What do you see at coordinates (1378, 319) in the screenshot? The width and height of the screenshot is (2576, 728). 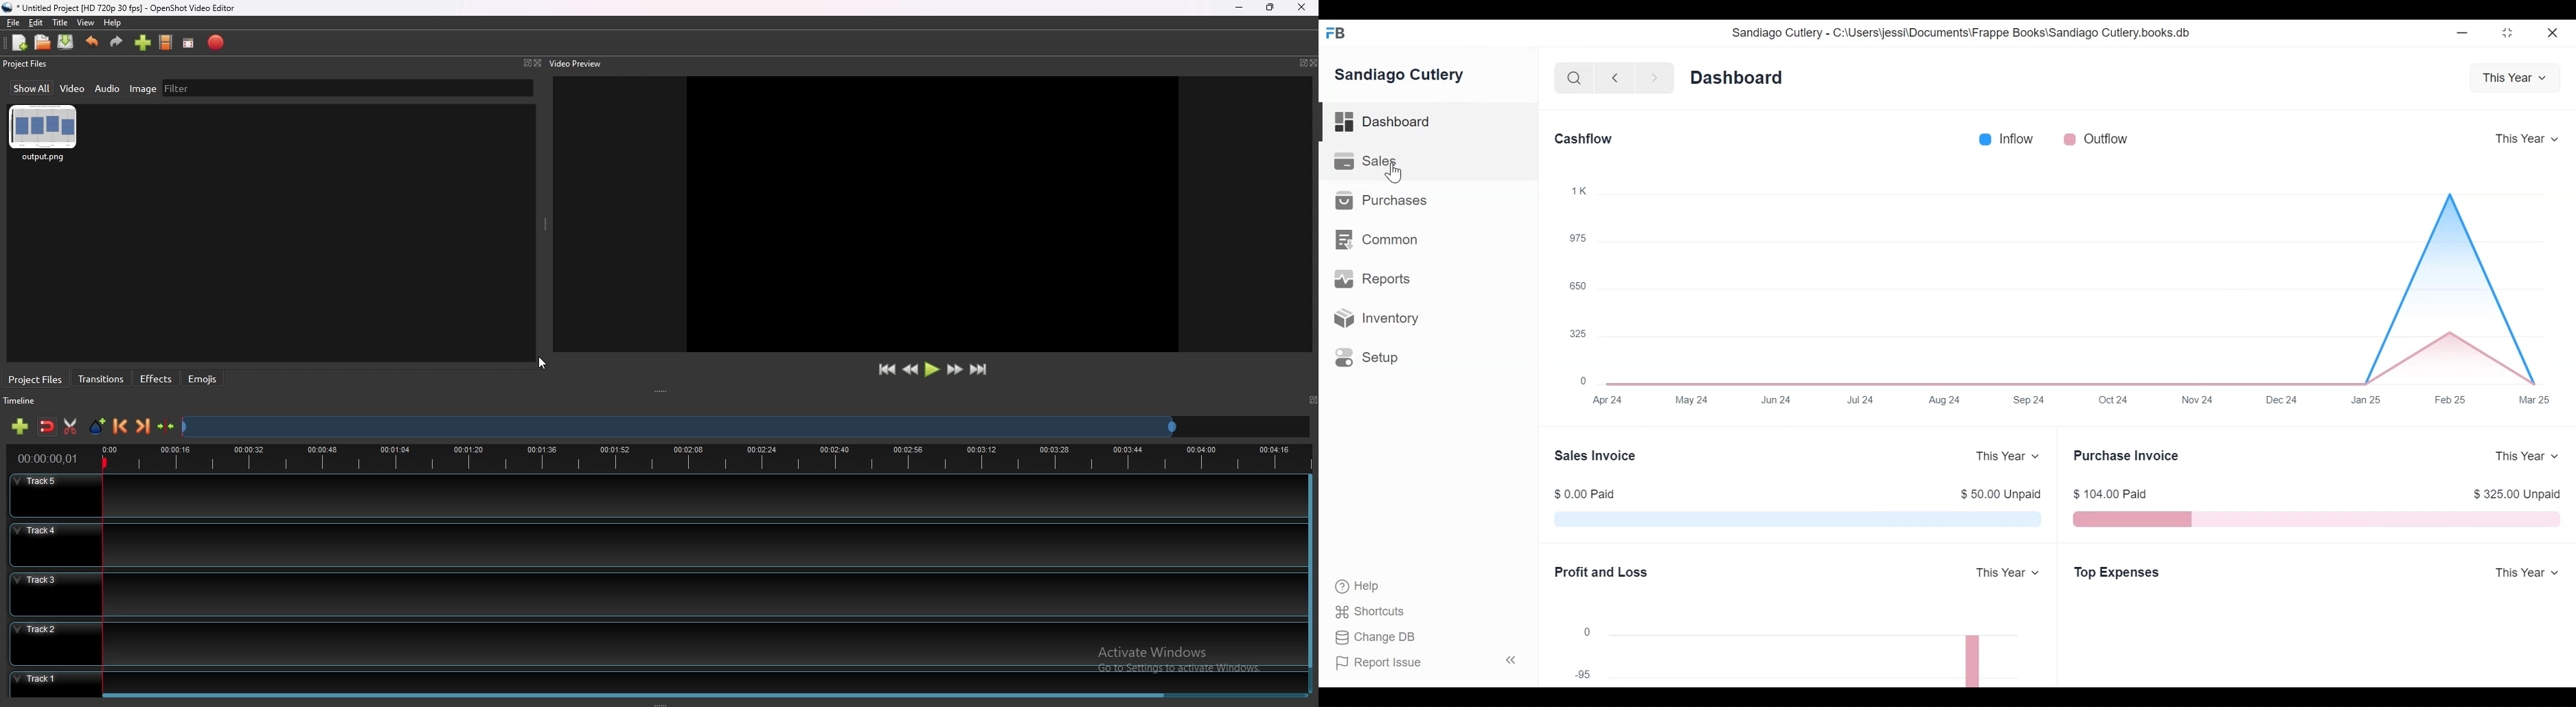 I see `Inventory` at bounding box center [1378, 319].